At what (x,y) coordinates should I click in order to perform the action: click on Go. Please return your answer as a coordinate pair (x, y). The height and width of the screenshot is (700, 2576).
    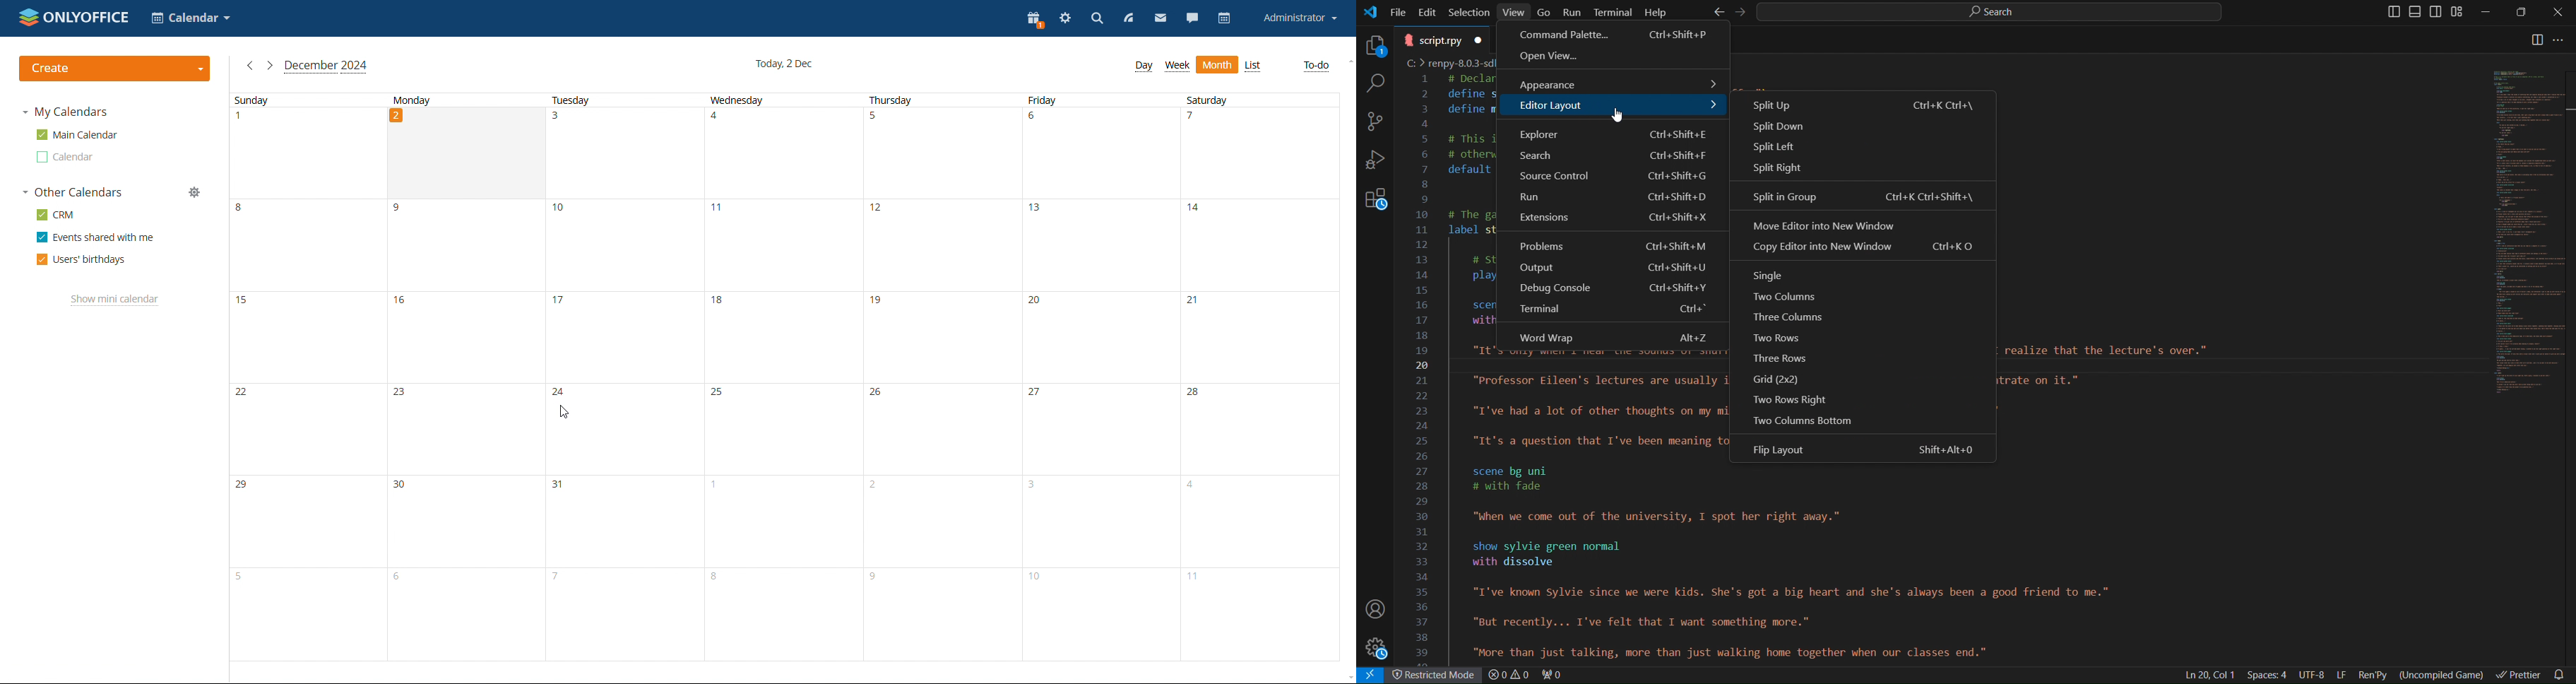
    Looking at the image, I should click on (1545, 11).